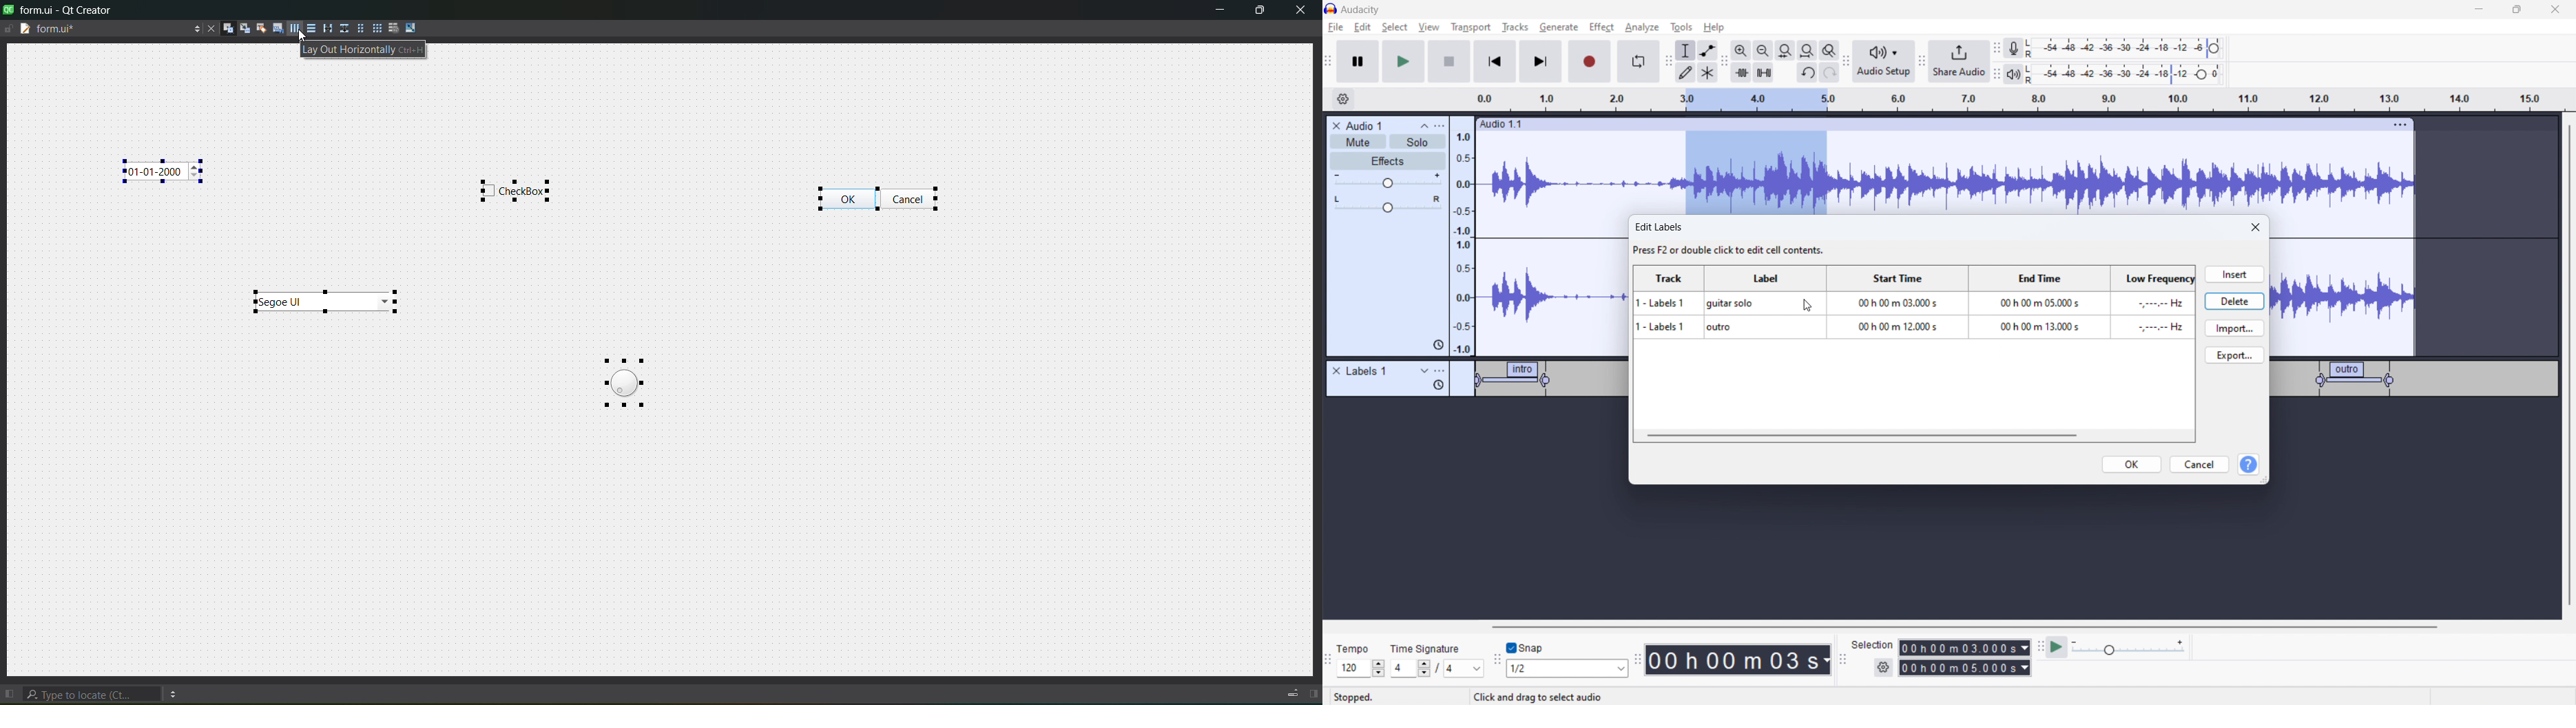  I want to click on Audacity, so click(1363, 10).